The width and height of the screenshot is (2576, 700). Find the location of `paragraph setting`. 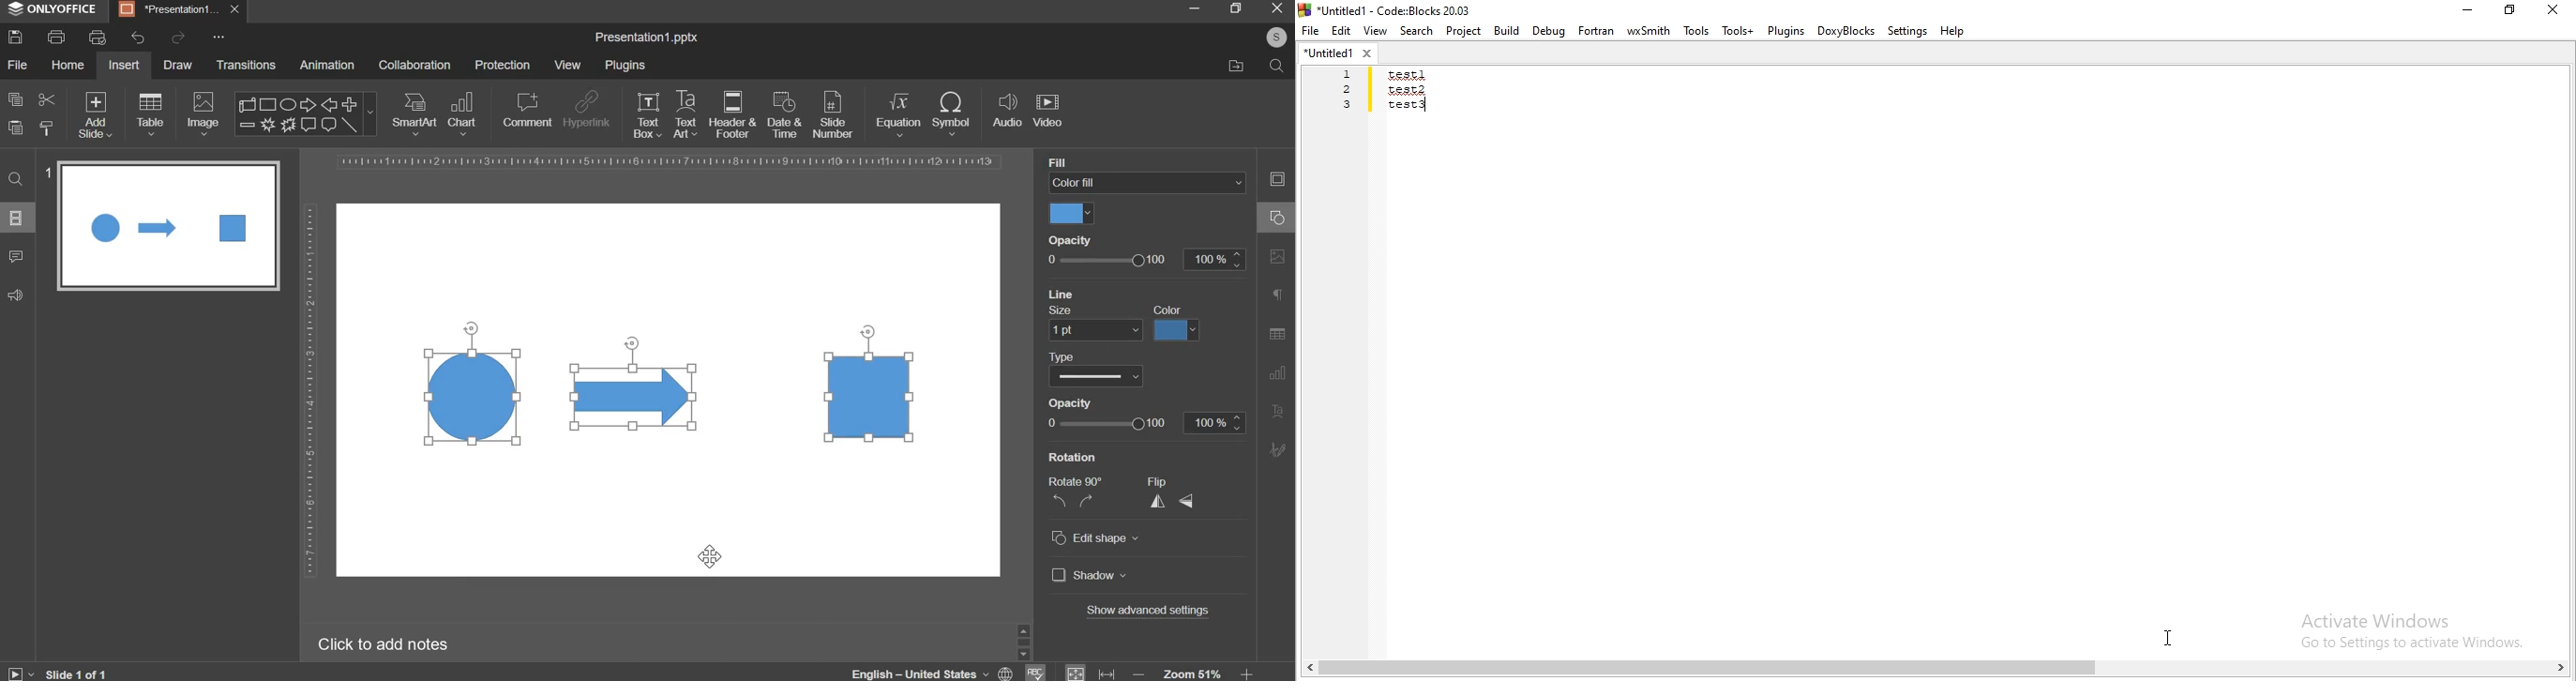

paragraph setting is located at coordinates (1278, 296).